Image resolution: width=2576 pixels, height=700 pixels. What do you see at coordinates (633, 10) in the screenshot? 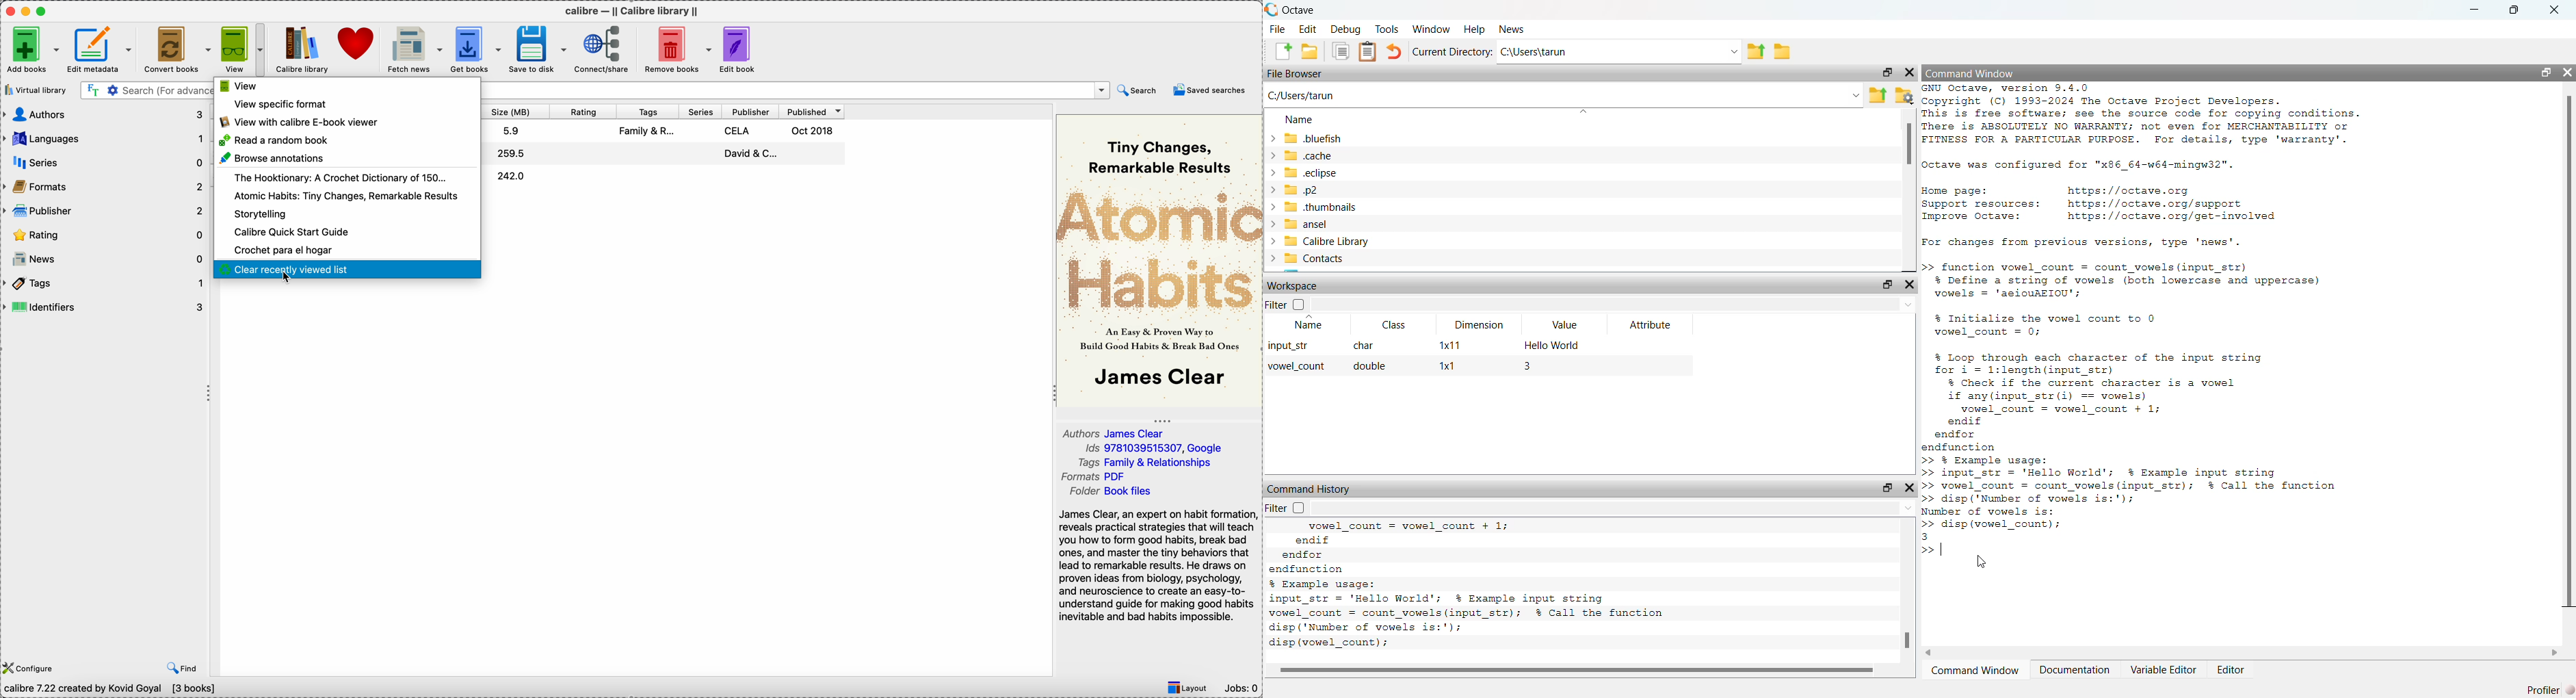
I see `calibre - || Calibre library ||` at bounding box center [633, 10].